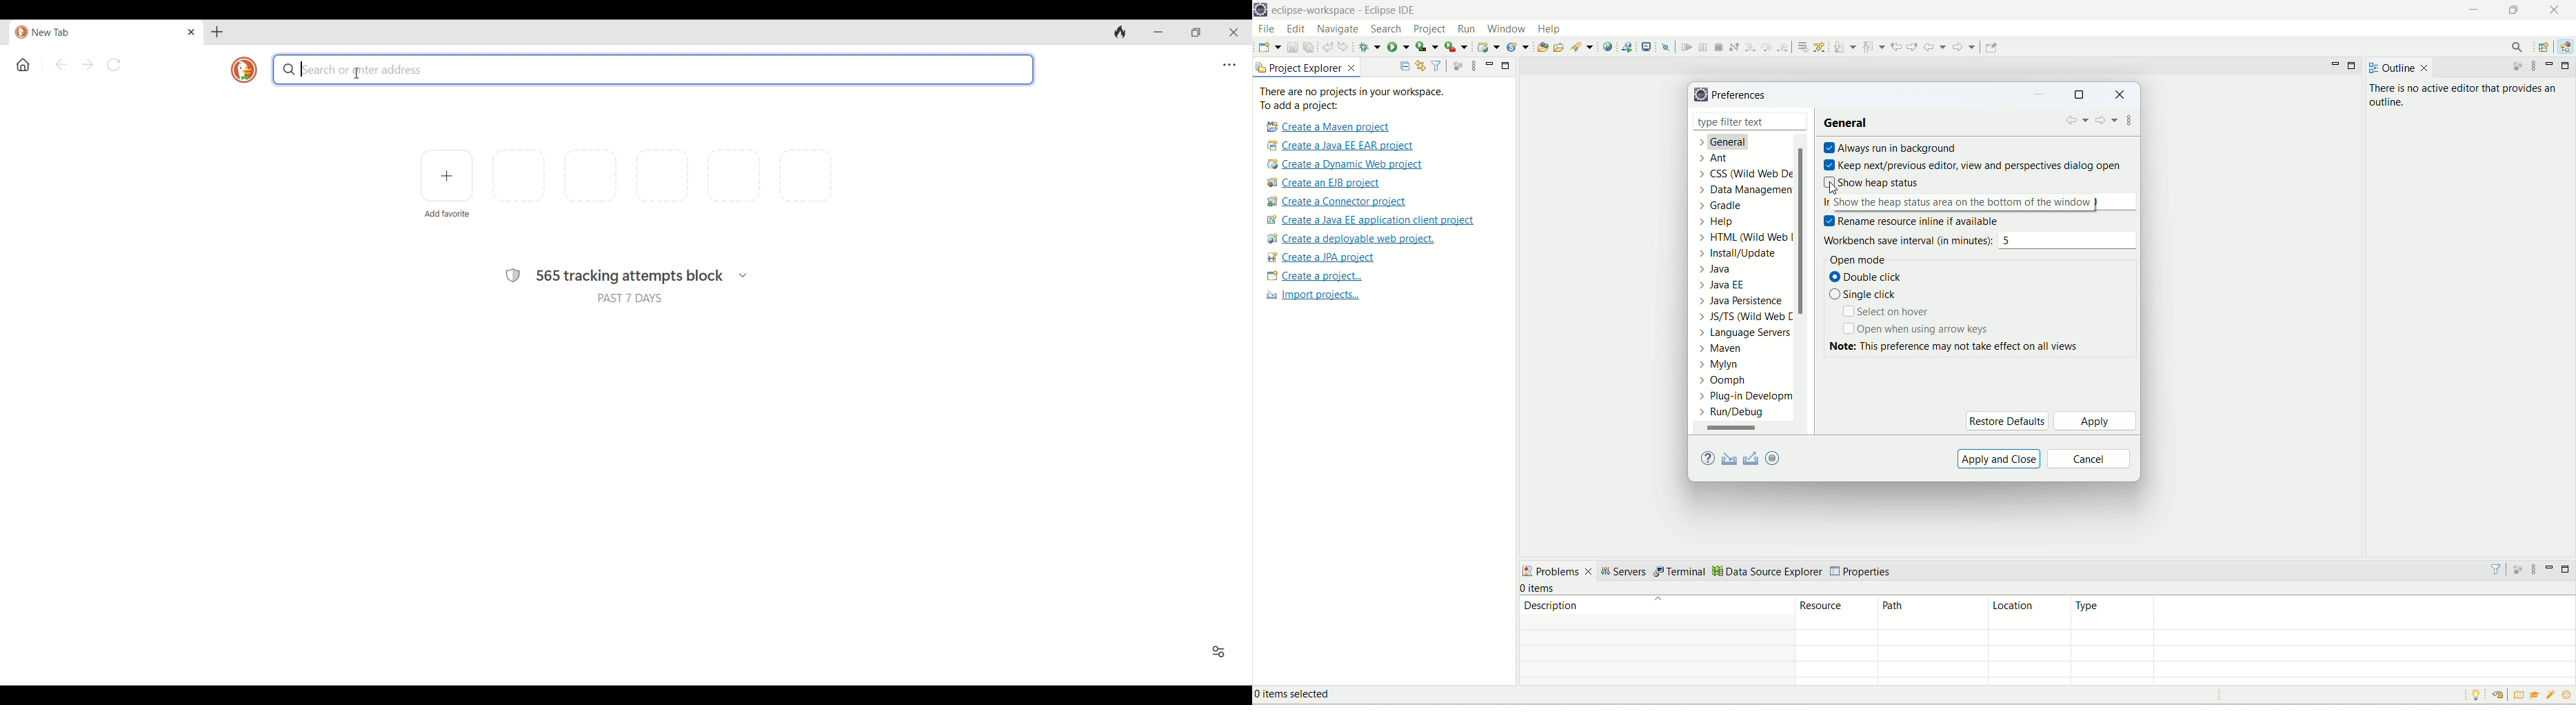 The width and height of the screenshot is (2576, 728). Describe the element at coordinates (1700, 94) in the screenshot. I see `logo` at that location.